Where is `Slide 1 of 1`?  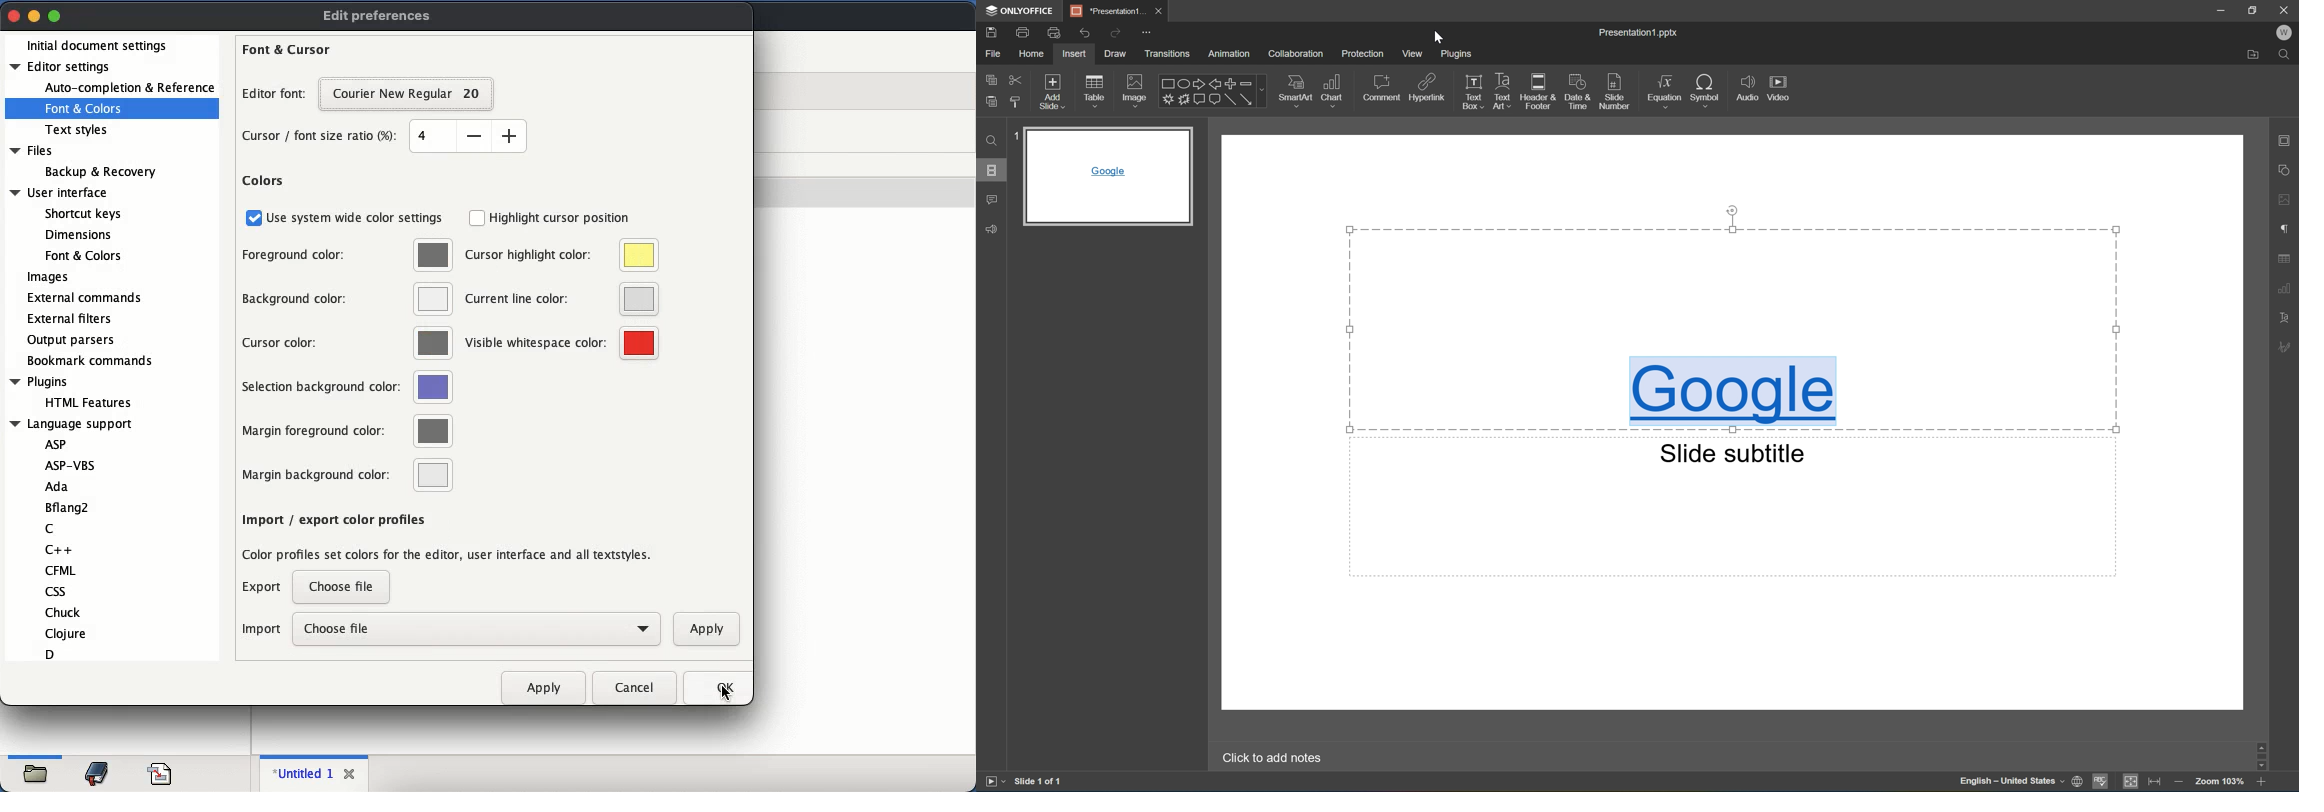
Slide 1 of 1 is located at coordinates (1041, 781).